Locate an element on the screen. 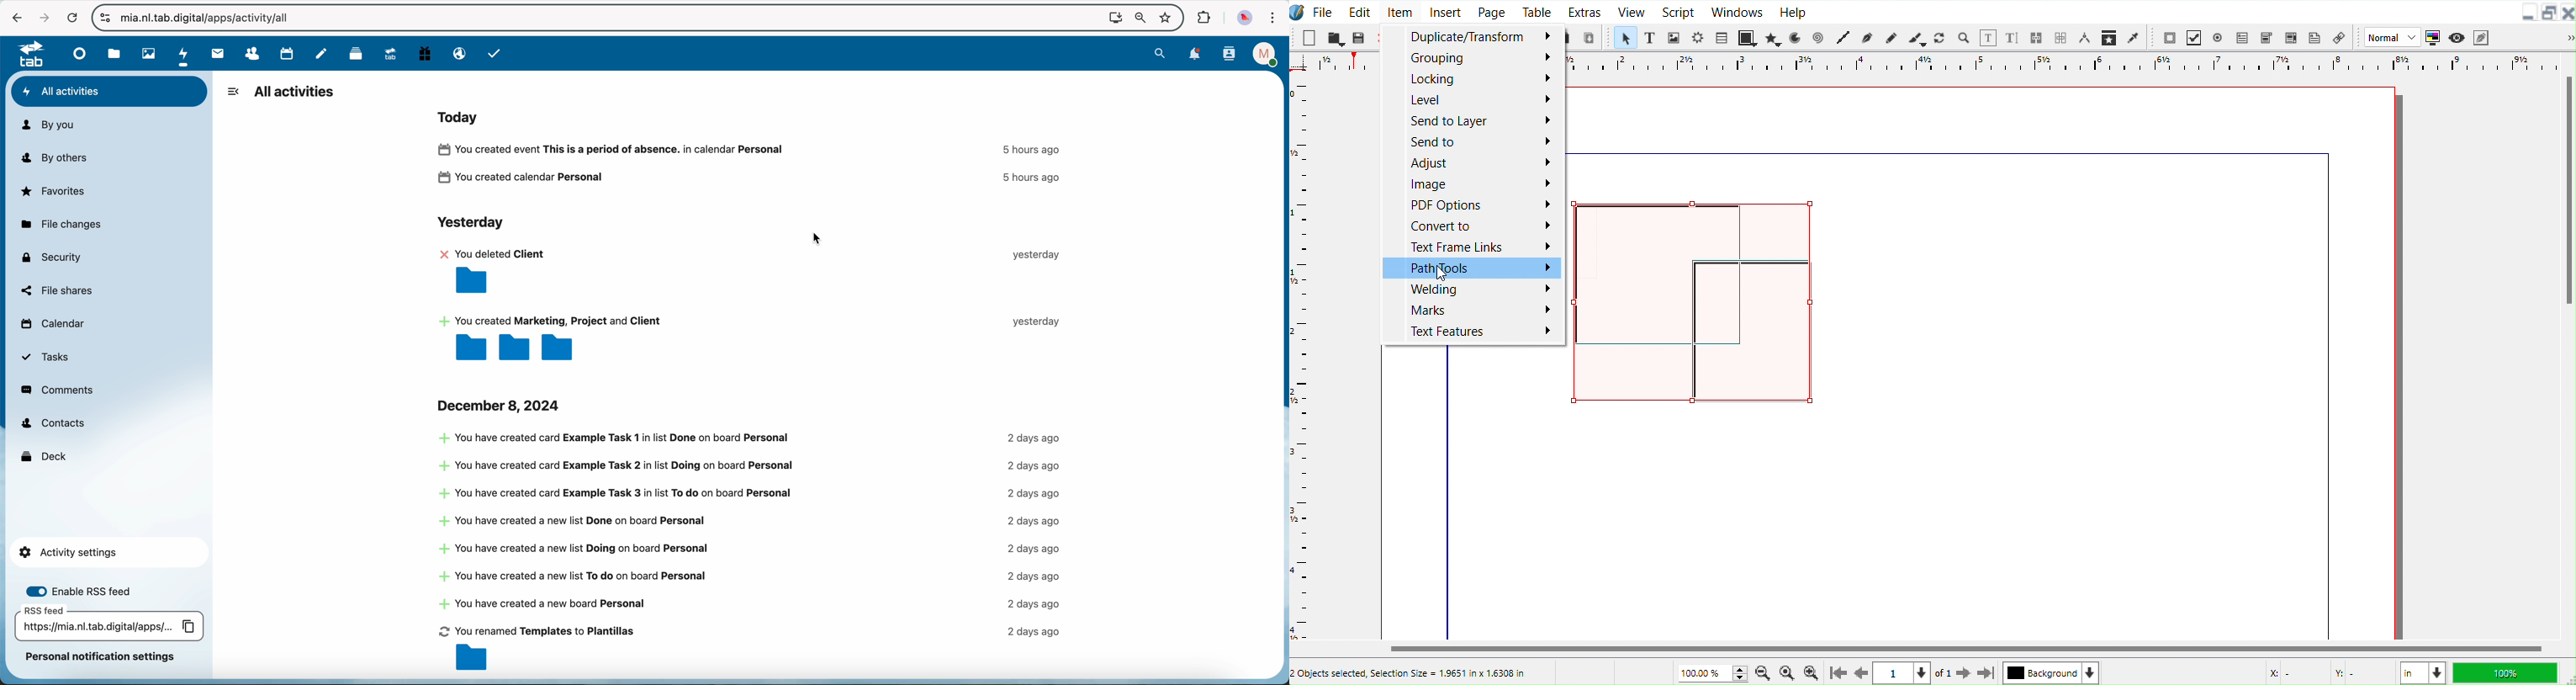  Rotate Item is located at coordinates (1940, 38).